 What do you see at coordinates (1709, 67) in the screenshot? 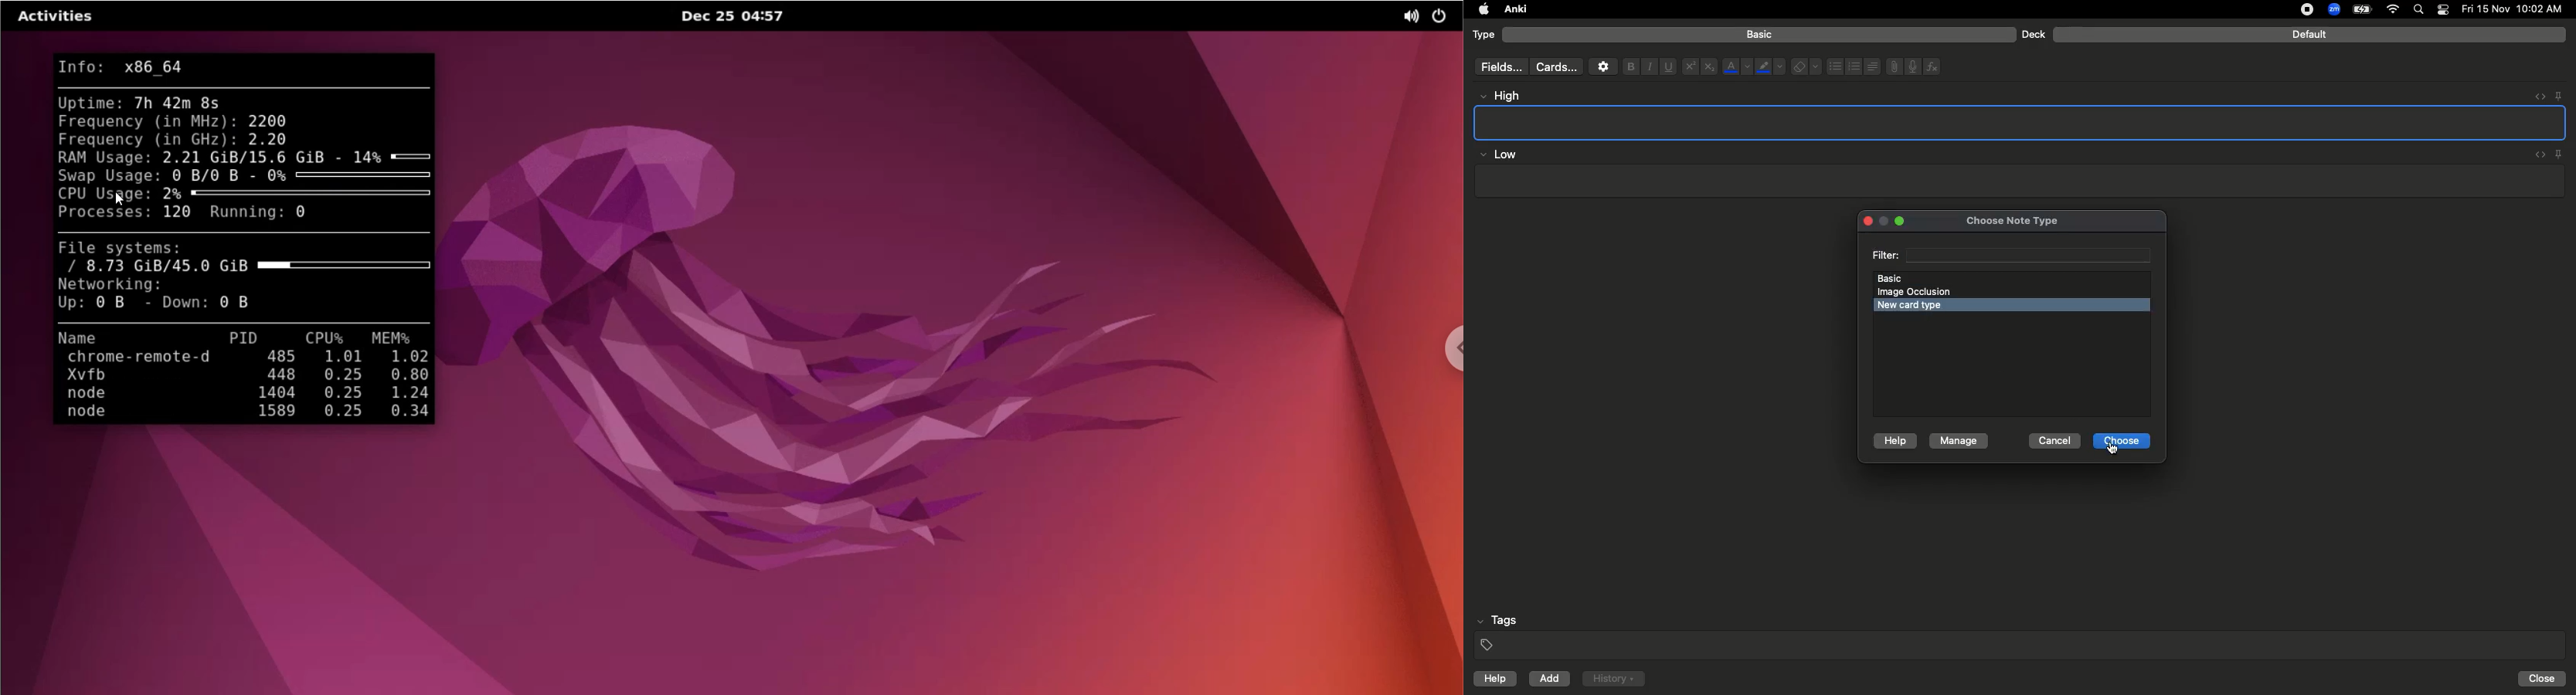
I see `Subscript` at bounding box center [1709, 67].